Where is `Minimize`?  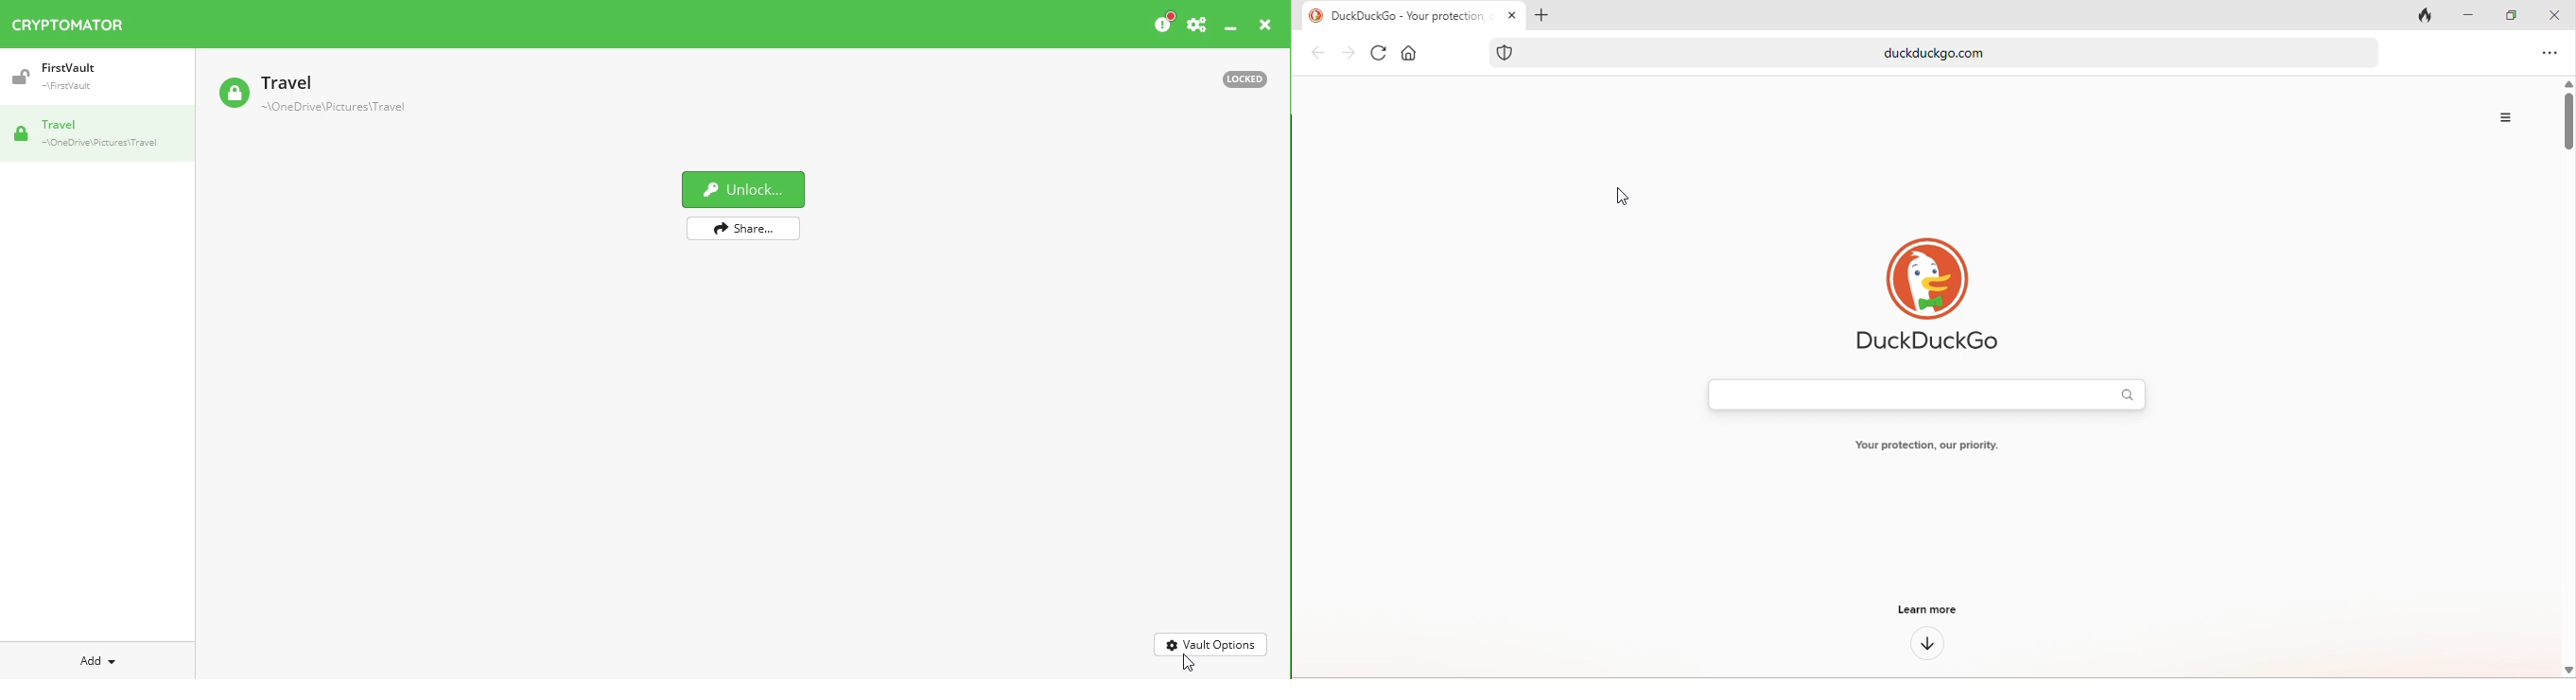 Minimize is located at coordinates (1232, 28).